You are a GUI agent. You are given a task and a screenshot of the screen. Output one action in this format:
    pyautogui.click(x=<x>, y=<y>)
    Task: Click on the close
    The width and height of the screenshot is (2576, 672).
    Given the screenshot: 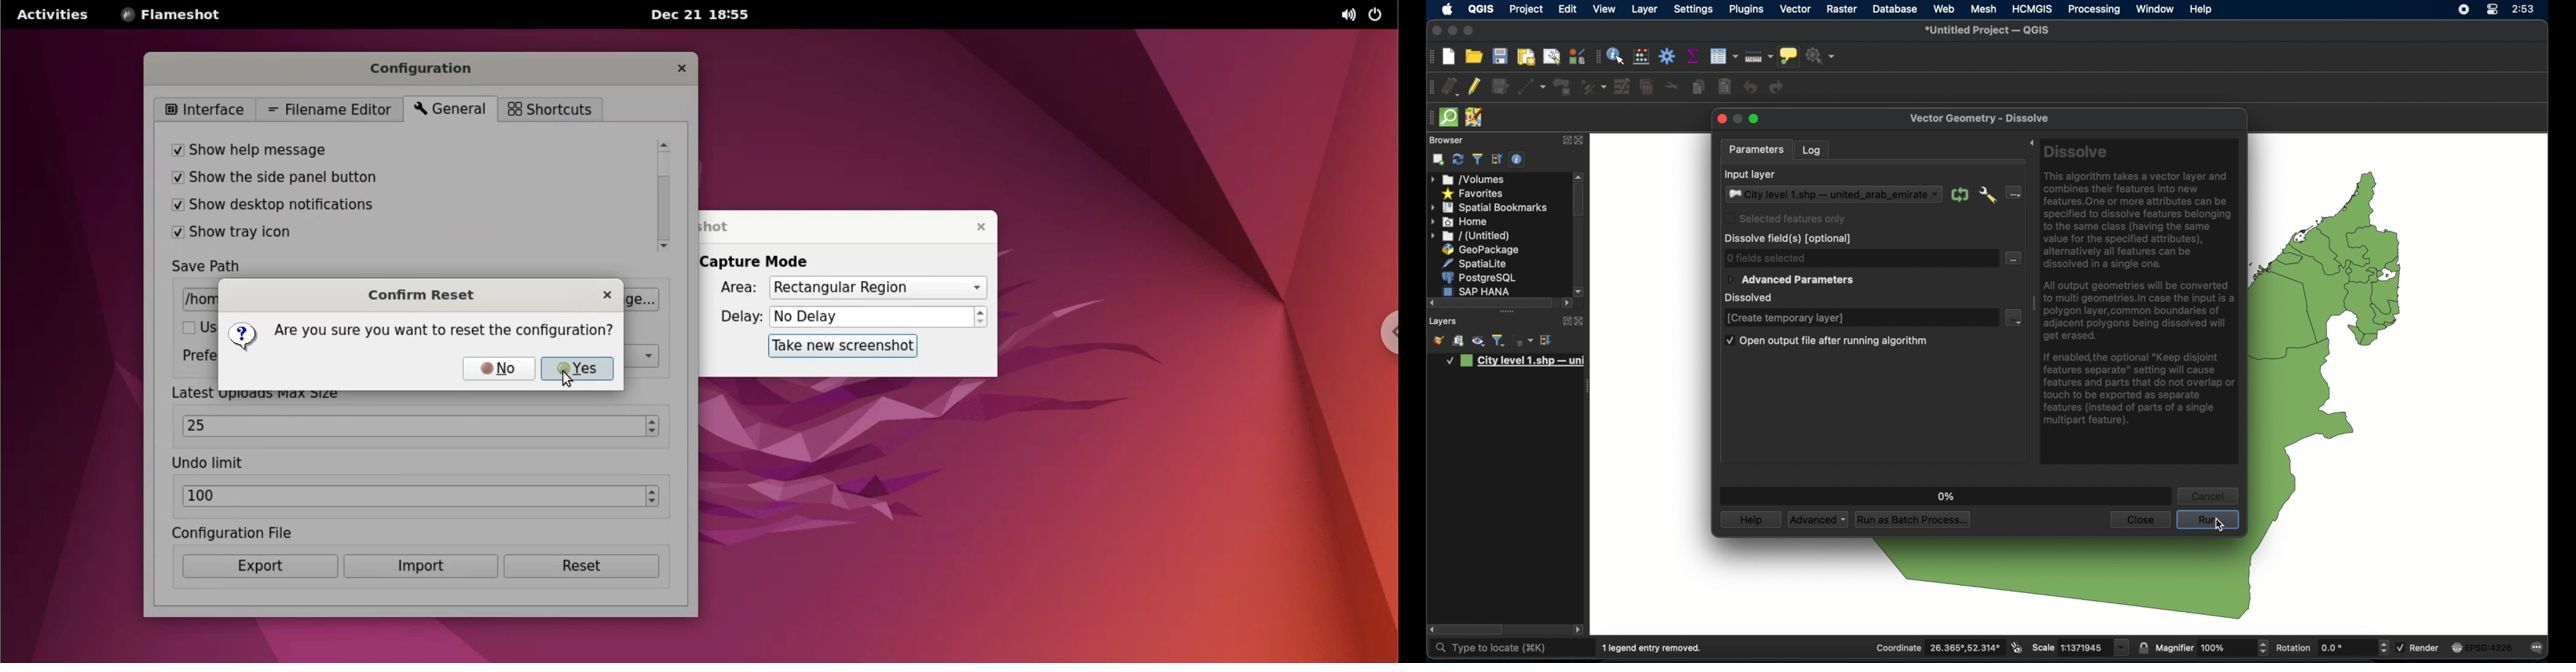 What is the action you would take?
    pyautogui.click(x=1721, y=120)
    